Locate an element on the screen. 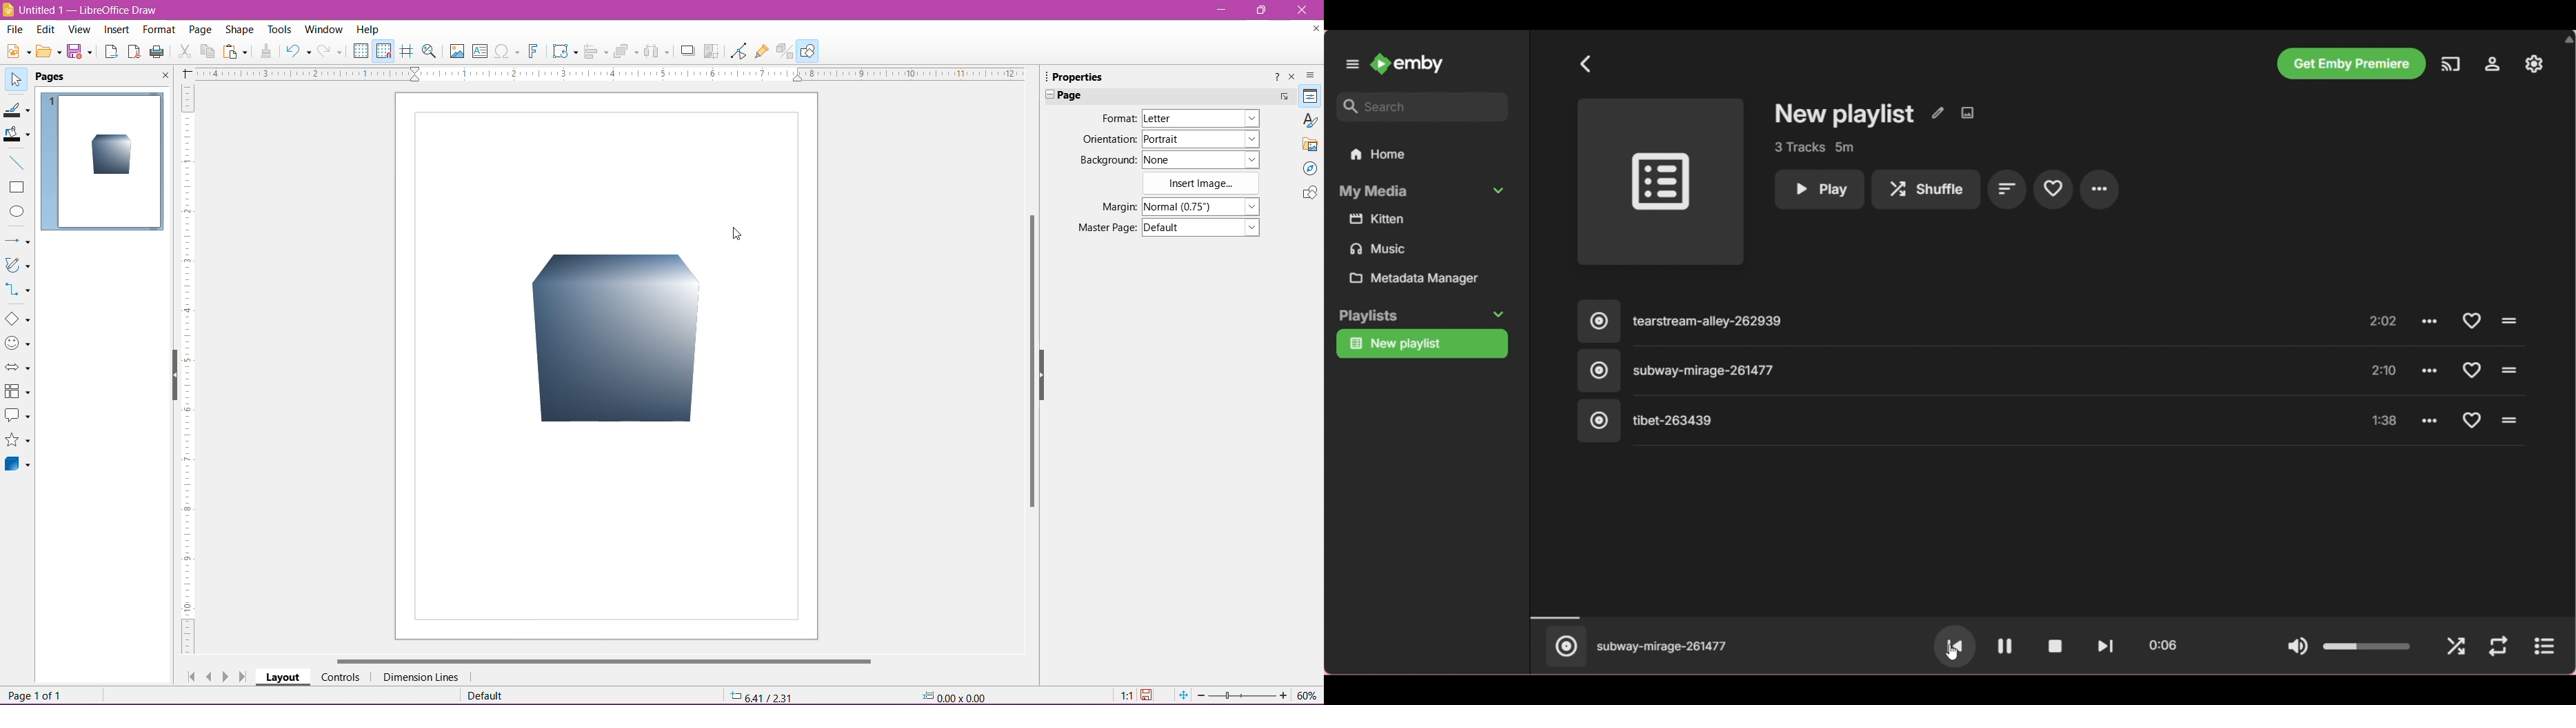 The image size is (2576, 728). Scroll to previous page is located at coordinates (209, 676).